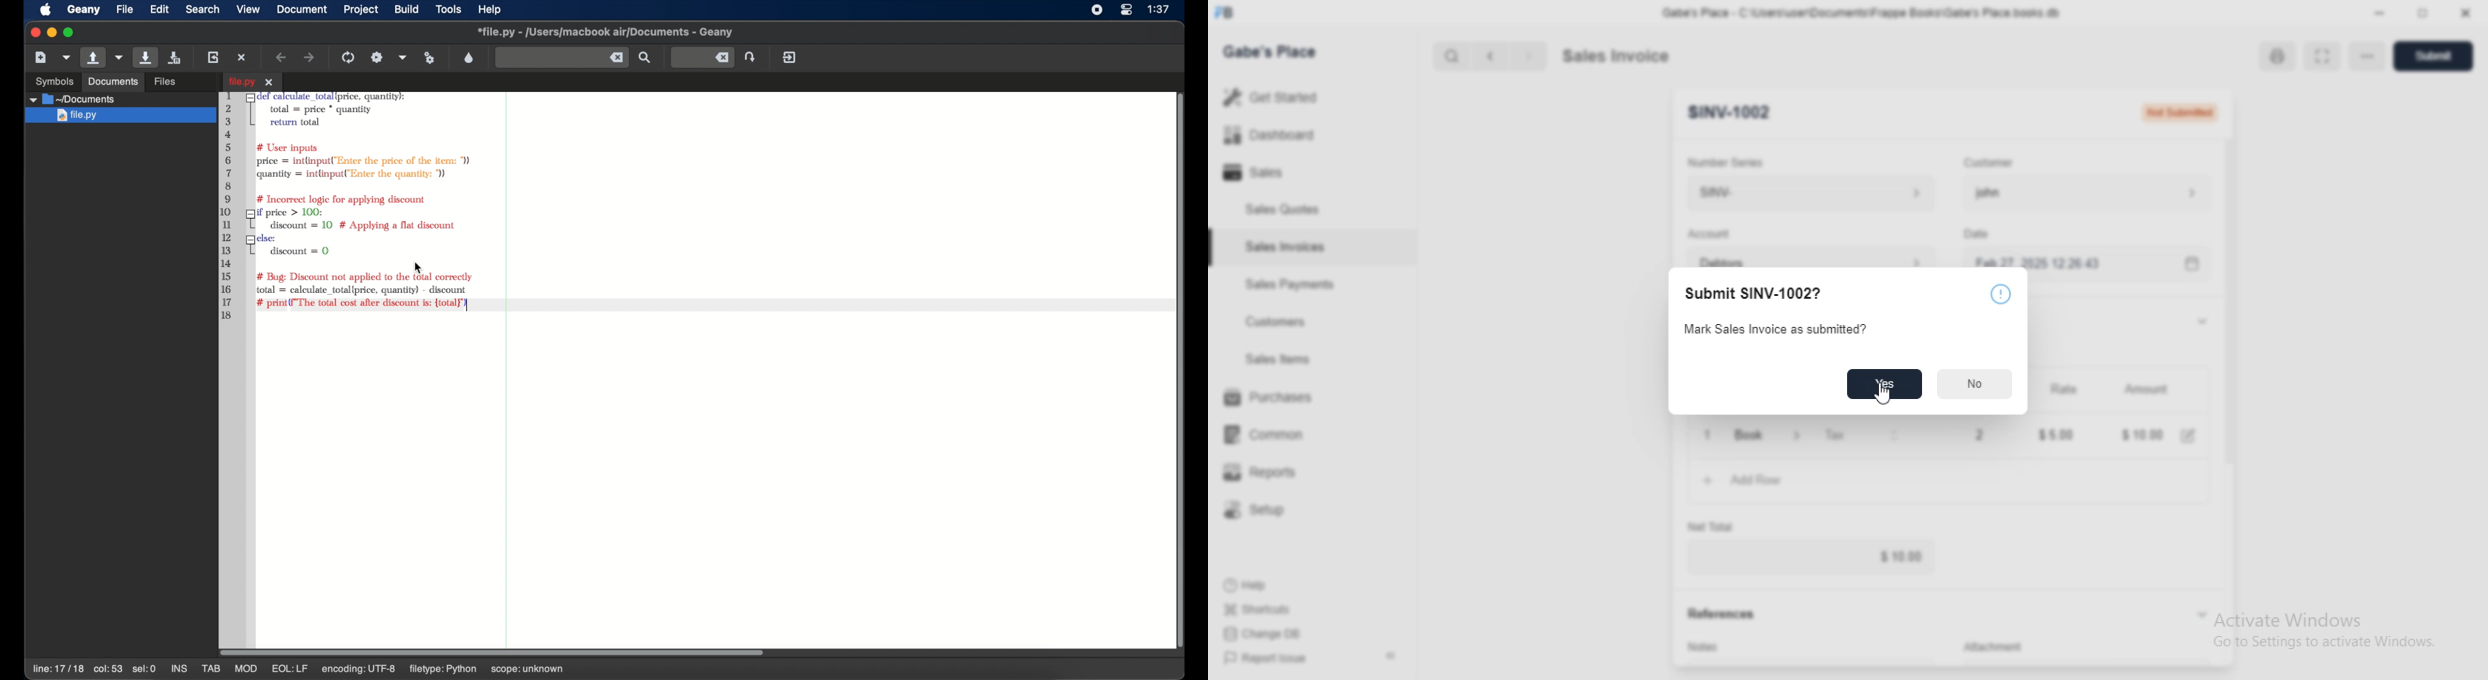 This screenshot has height=700, width=2492. Describe the element at coordinates (1885, 394) in the screenshot. I see `Cursor` at that location.